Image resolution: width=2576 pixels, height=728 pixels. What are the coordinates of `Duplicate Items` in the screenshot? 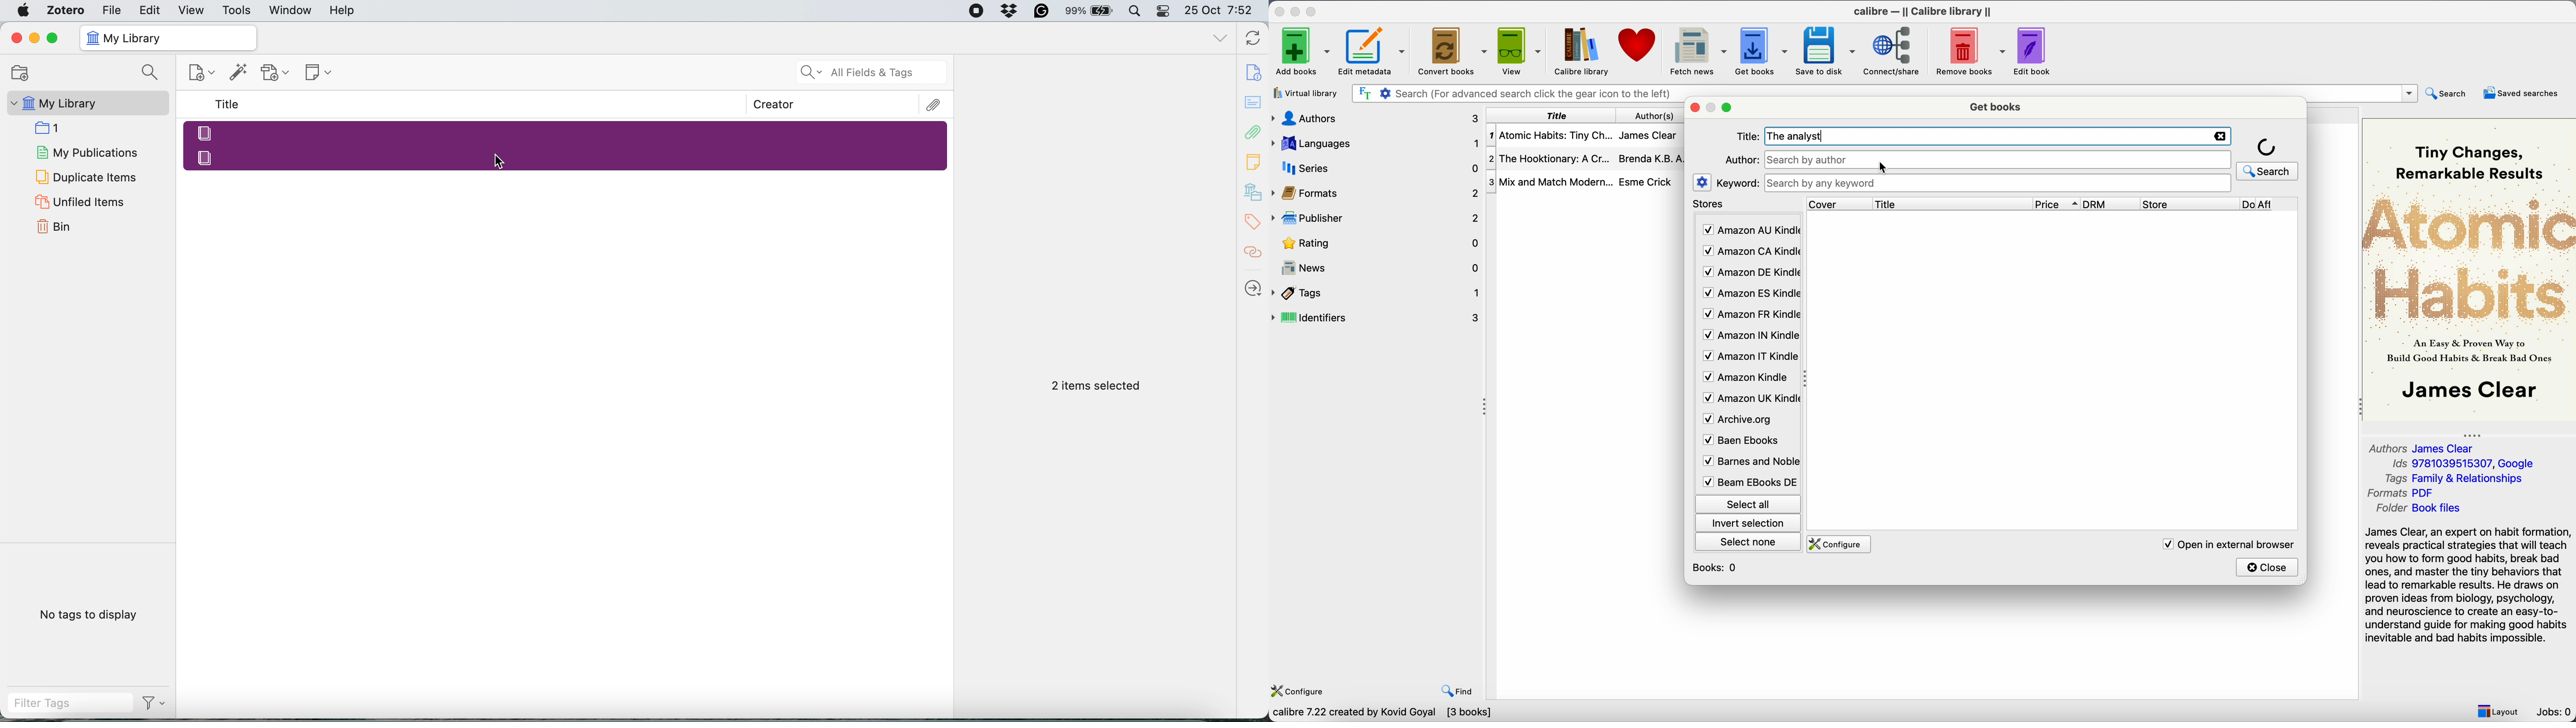 It's located at (85, 176).